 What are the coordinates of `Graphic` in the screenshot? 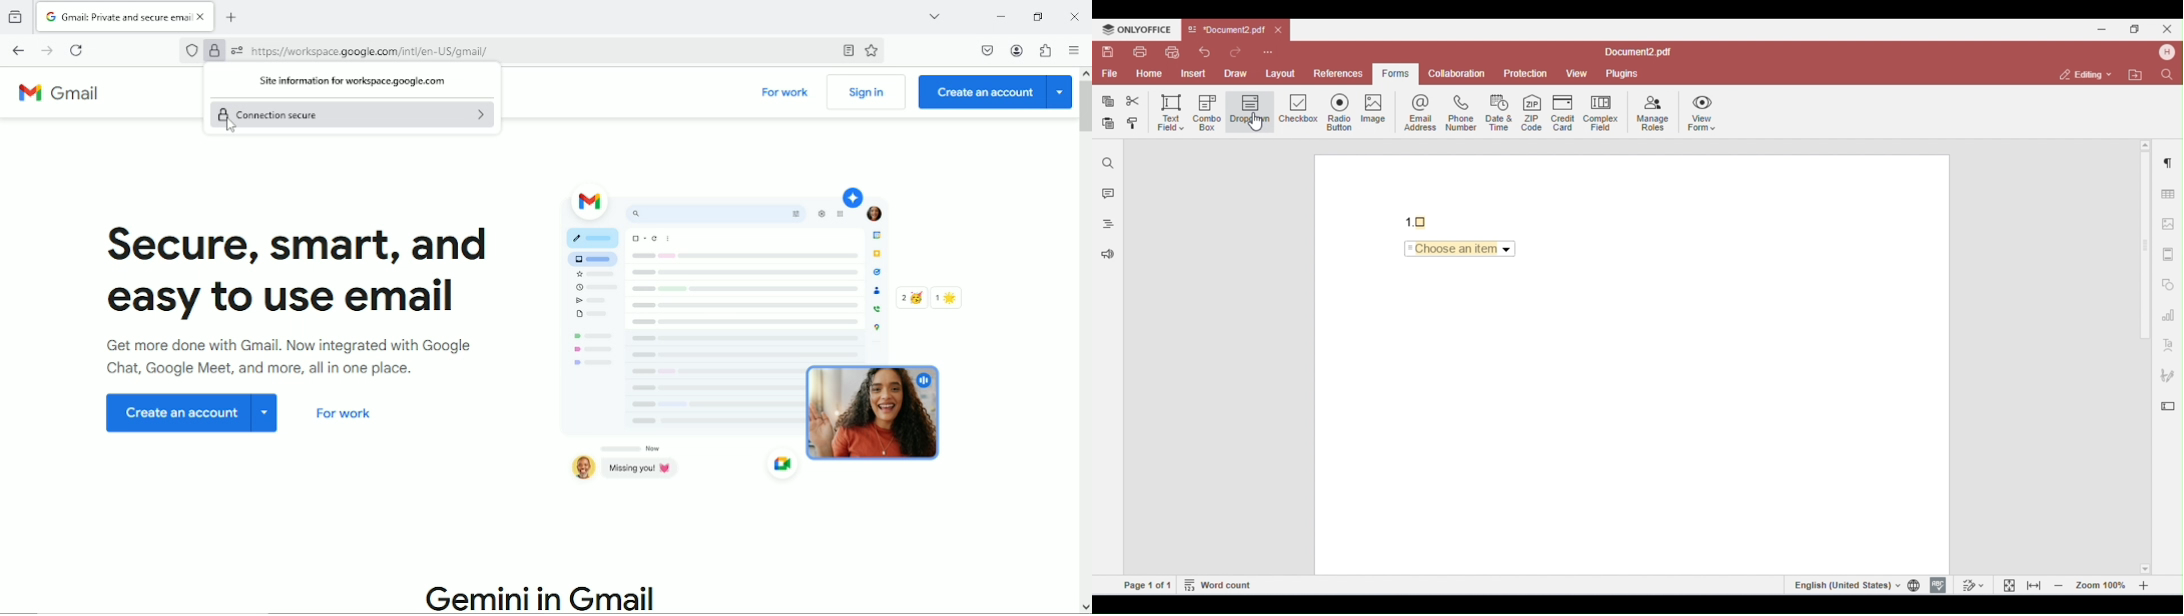 It's located at (758, 335).